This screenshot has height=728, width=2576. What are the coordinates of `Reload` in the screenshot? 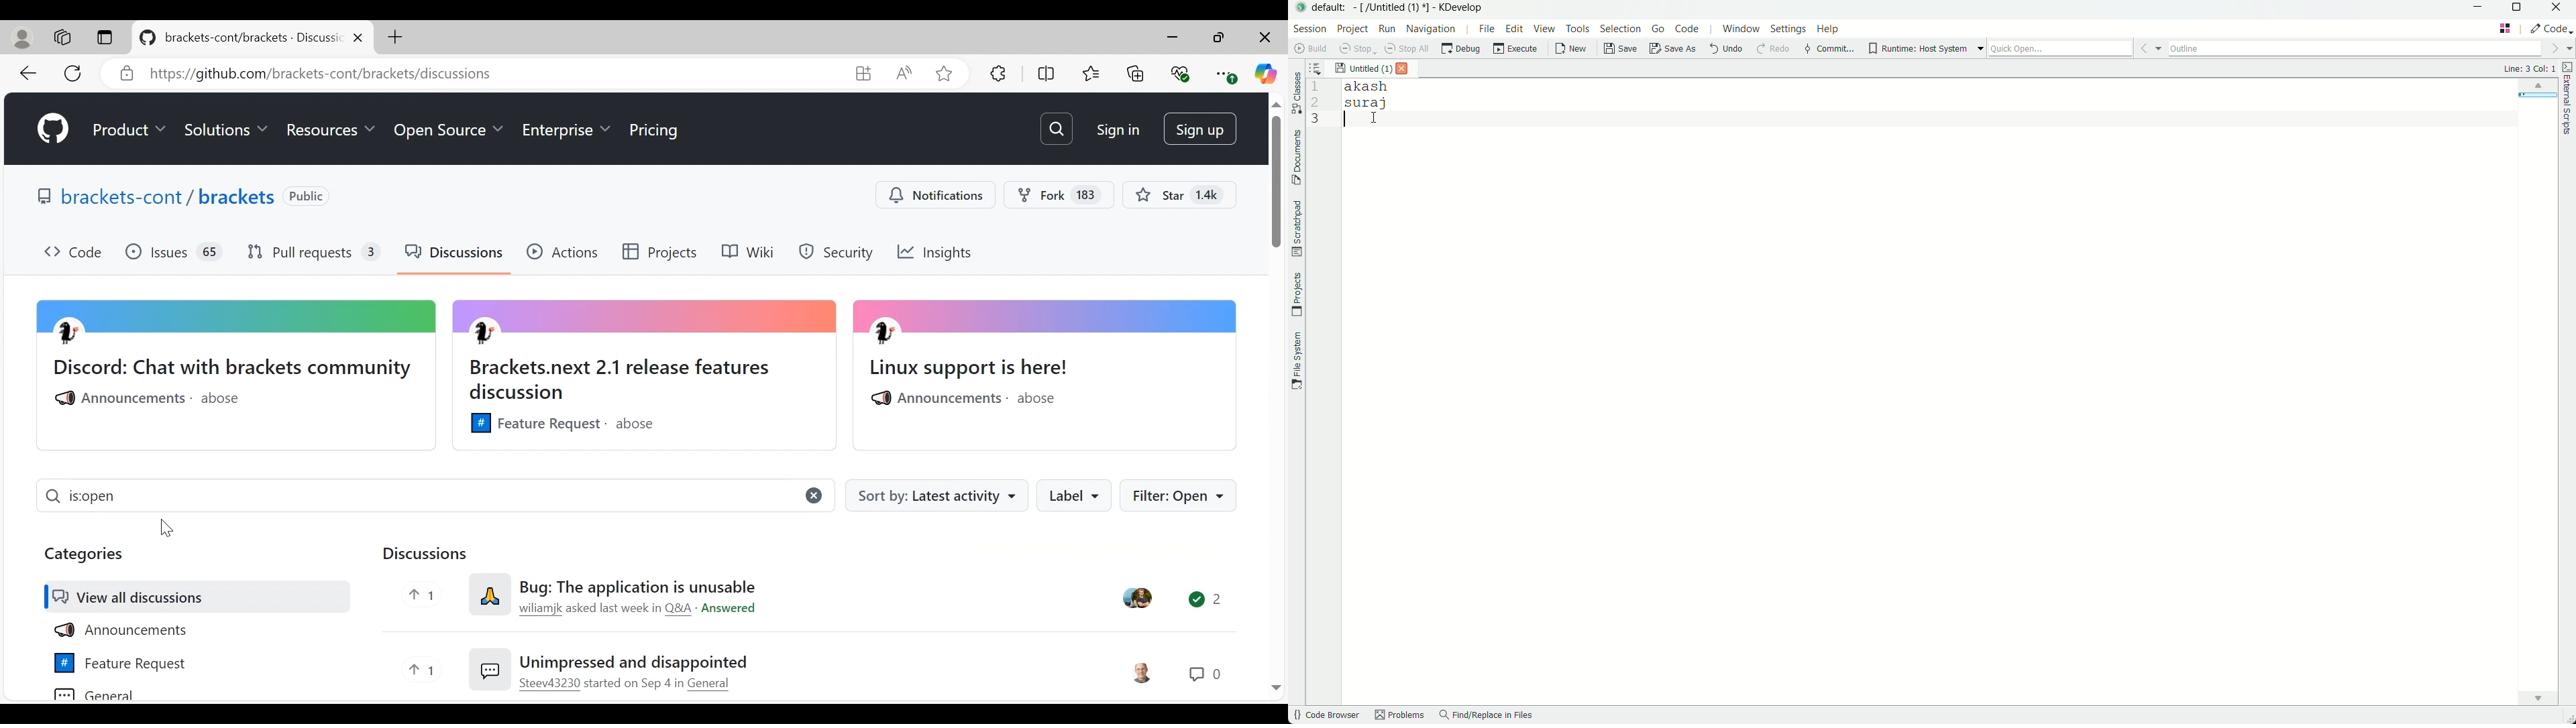 It's located at (74, 74).